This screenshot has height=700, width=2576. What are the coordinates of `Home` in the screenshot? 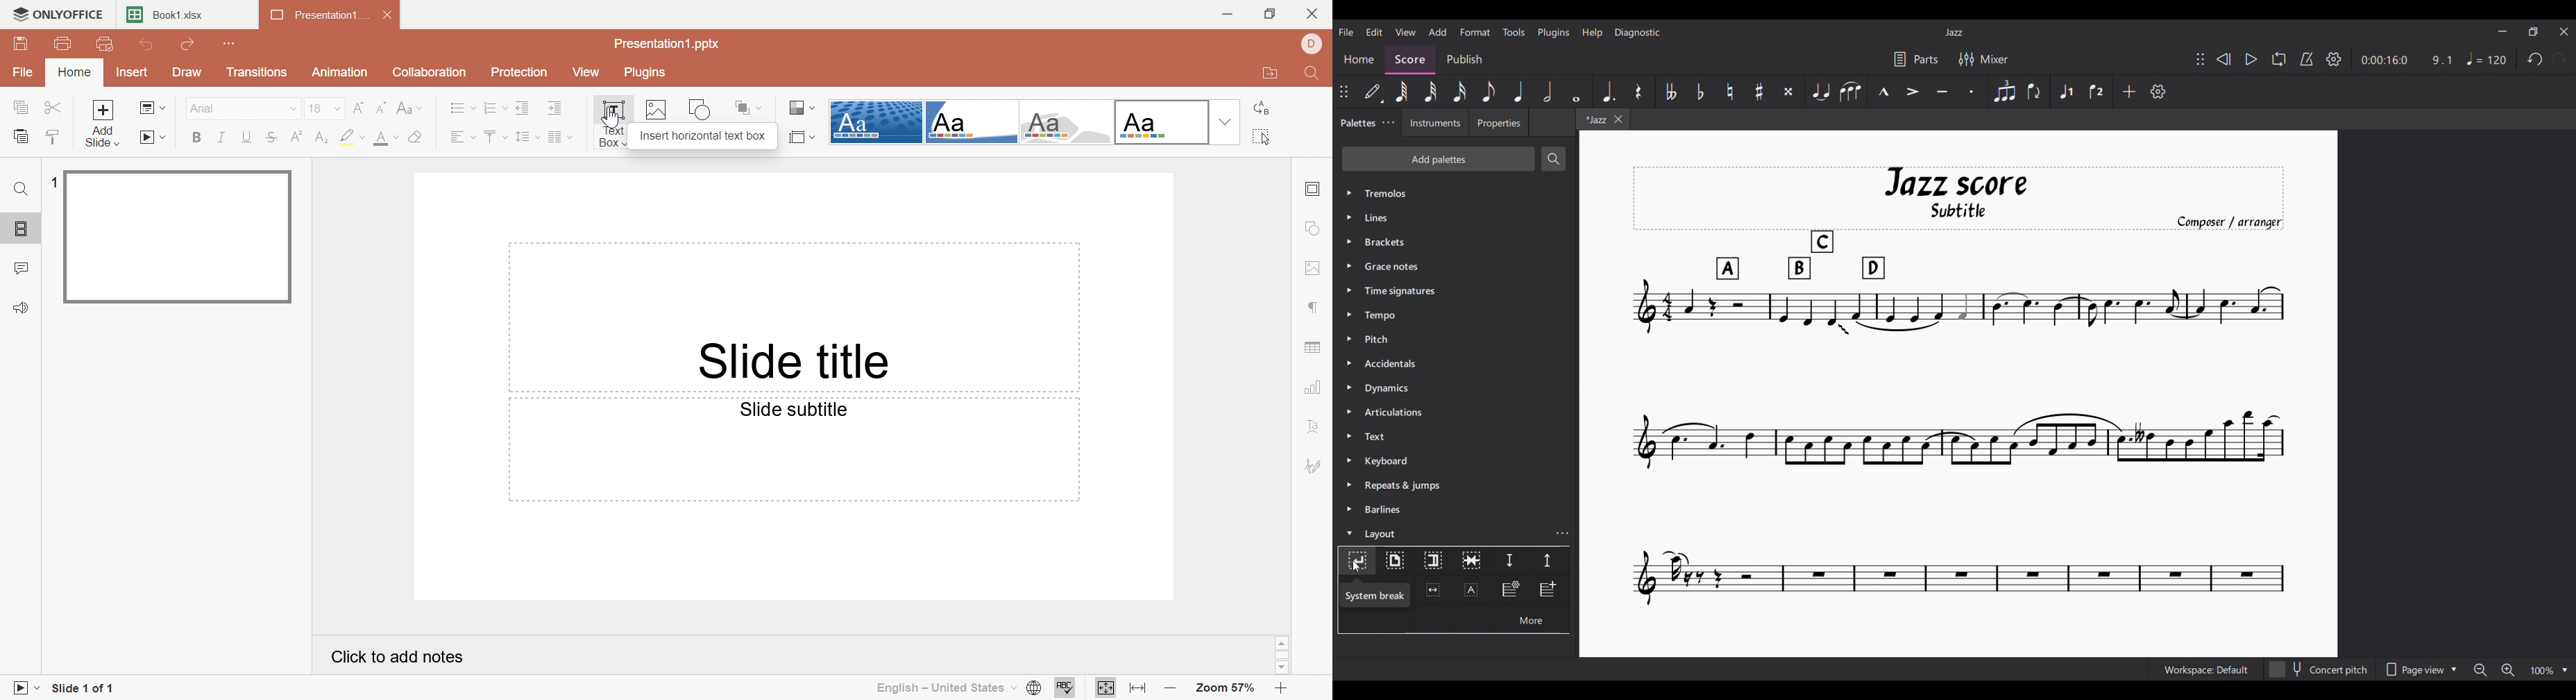 It's located at (76, 72).